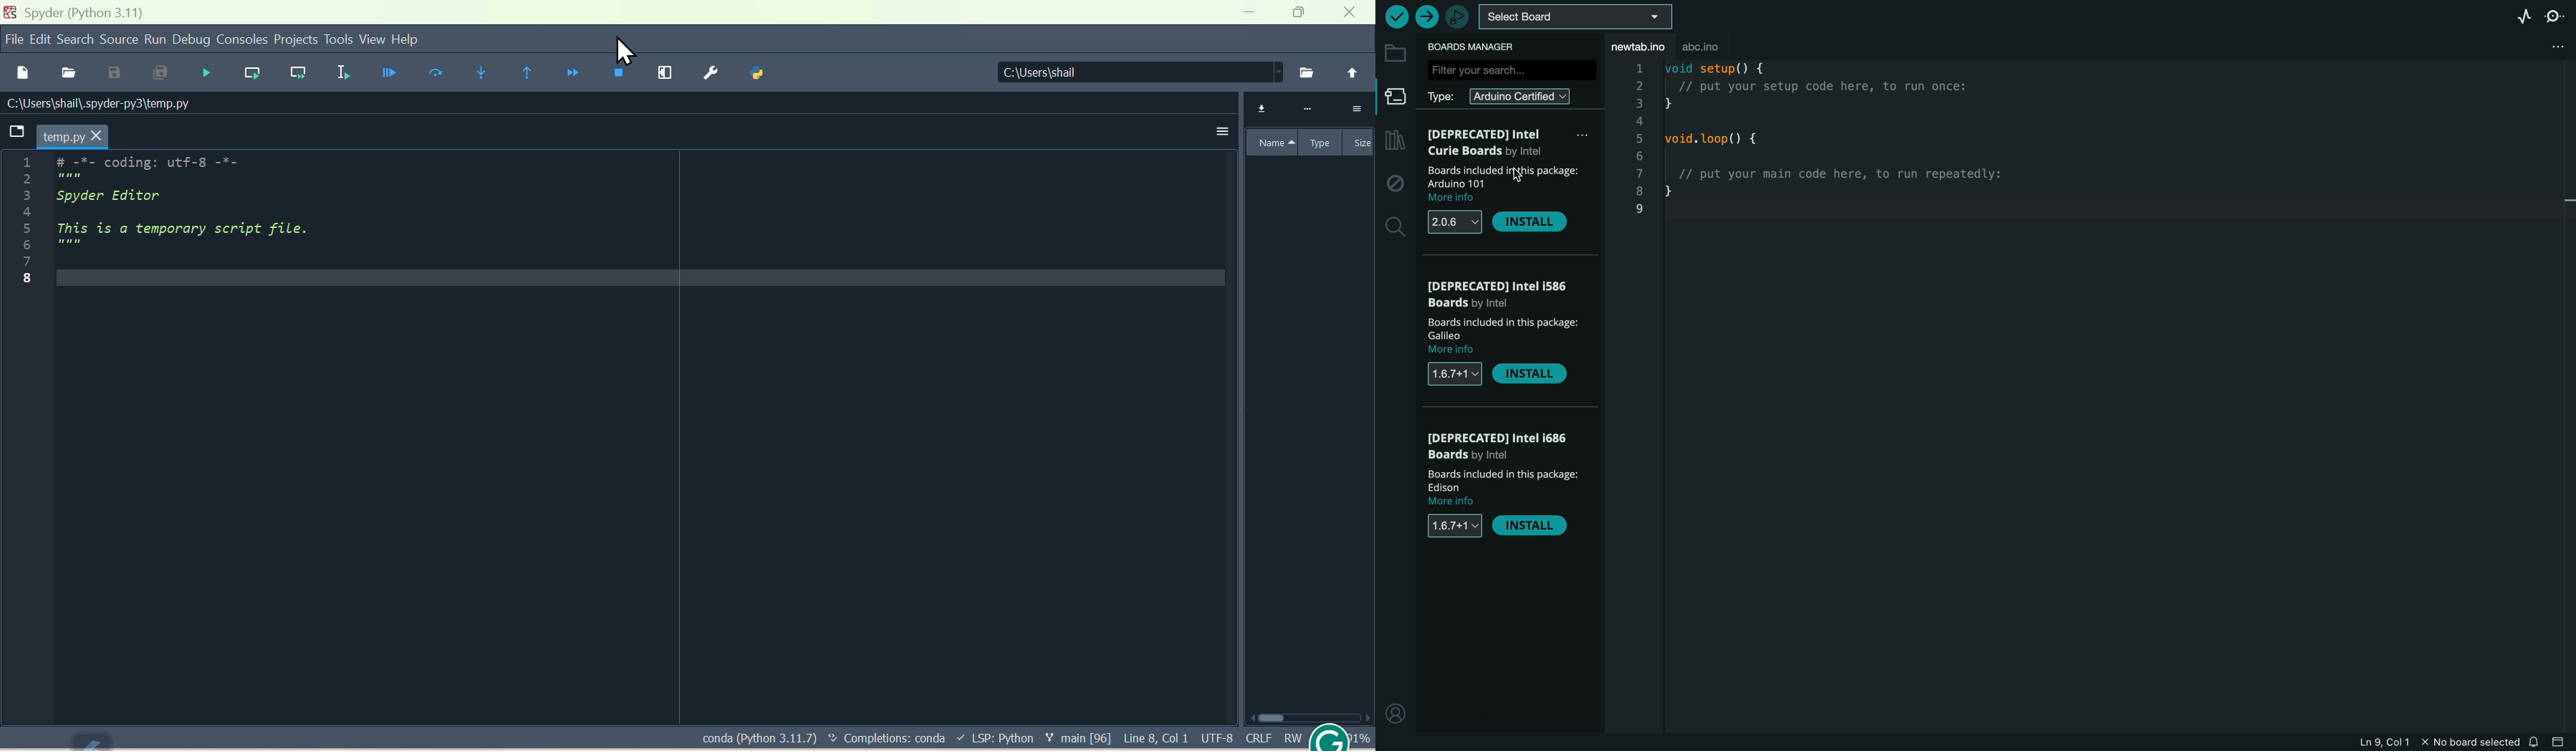 The height and width of the screenshot is (756, 2576). What do you see at coordinates (77, 38) in the screenshot?
I see `Search` at bounding box center [77, 38].